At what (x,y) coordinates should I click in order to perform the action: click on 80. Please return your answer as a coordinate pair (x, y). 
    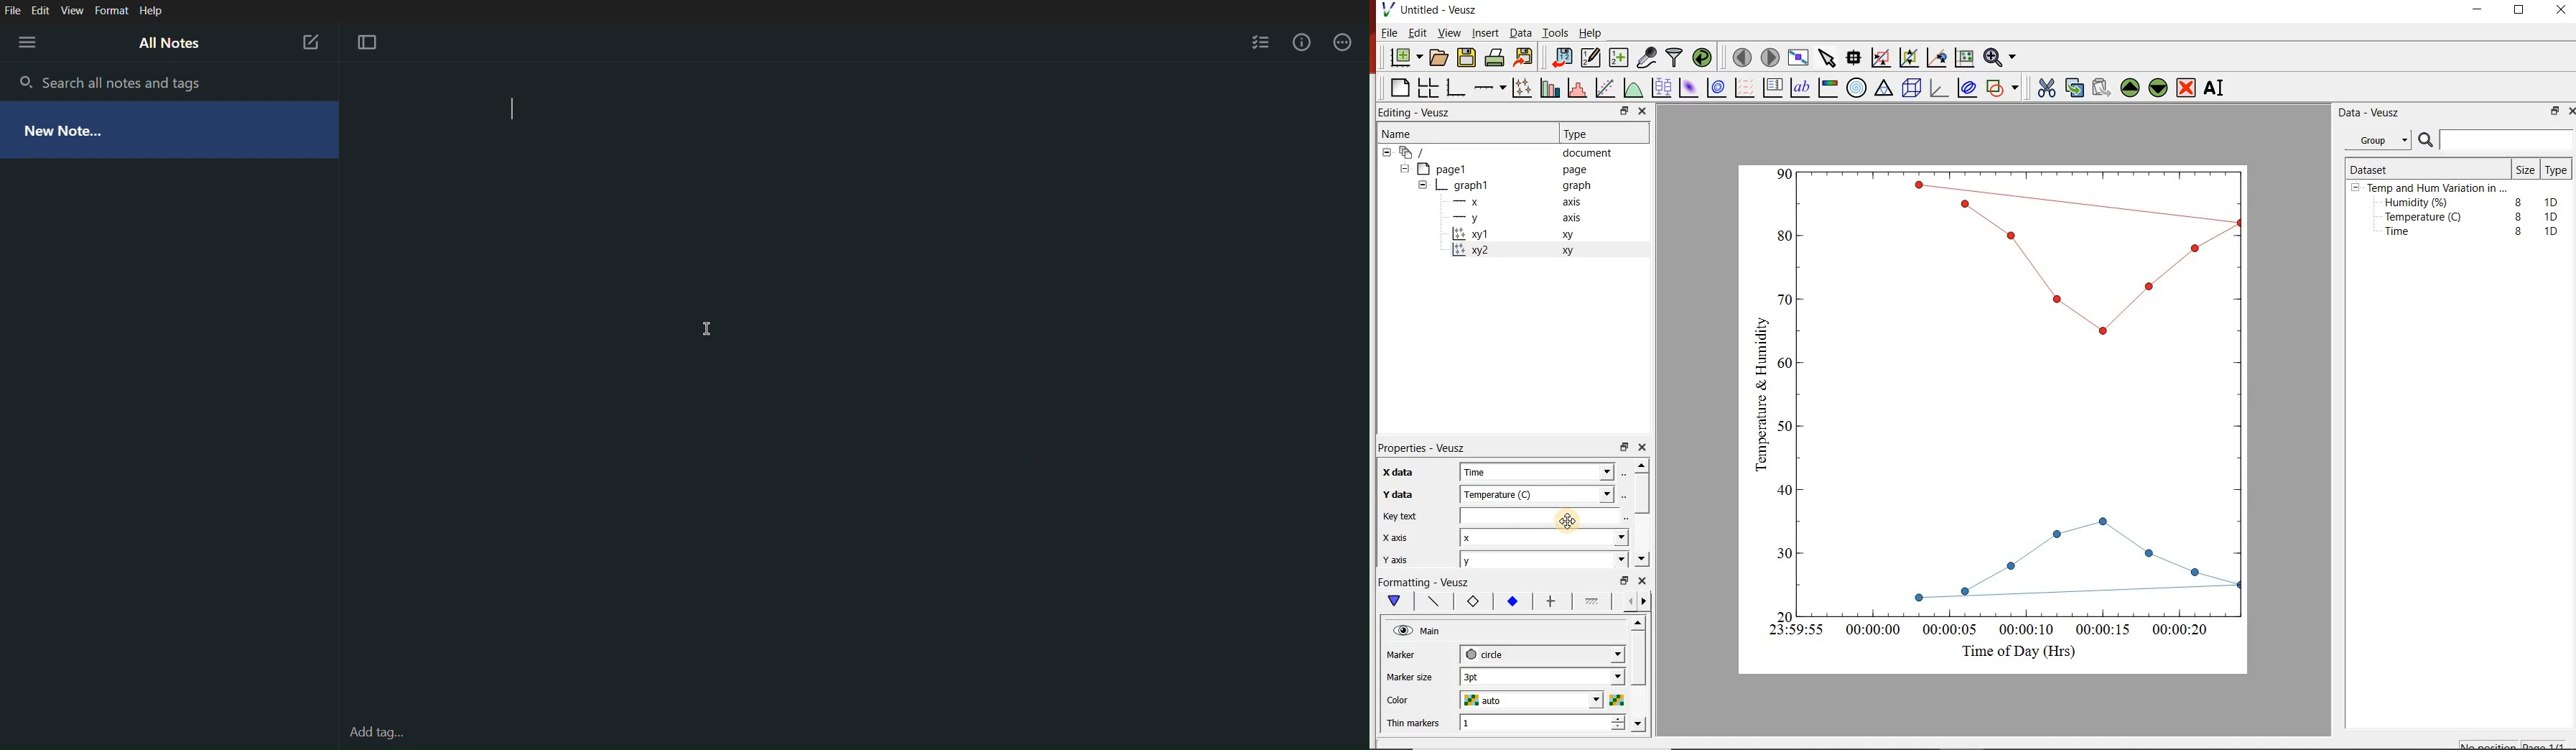
    Looking at the image, I should click on (1782, 238).